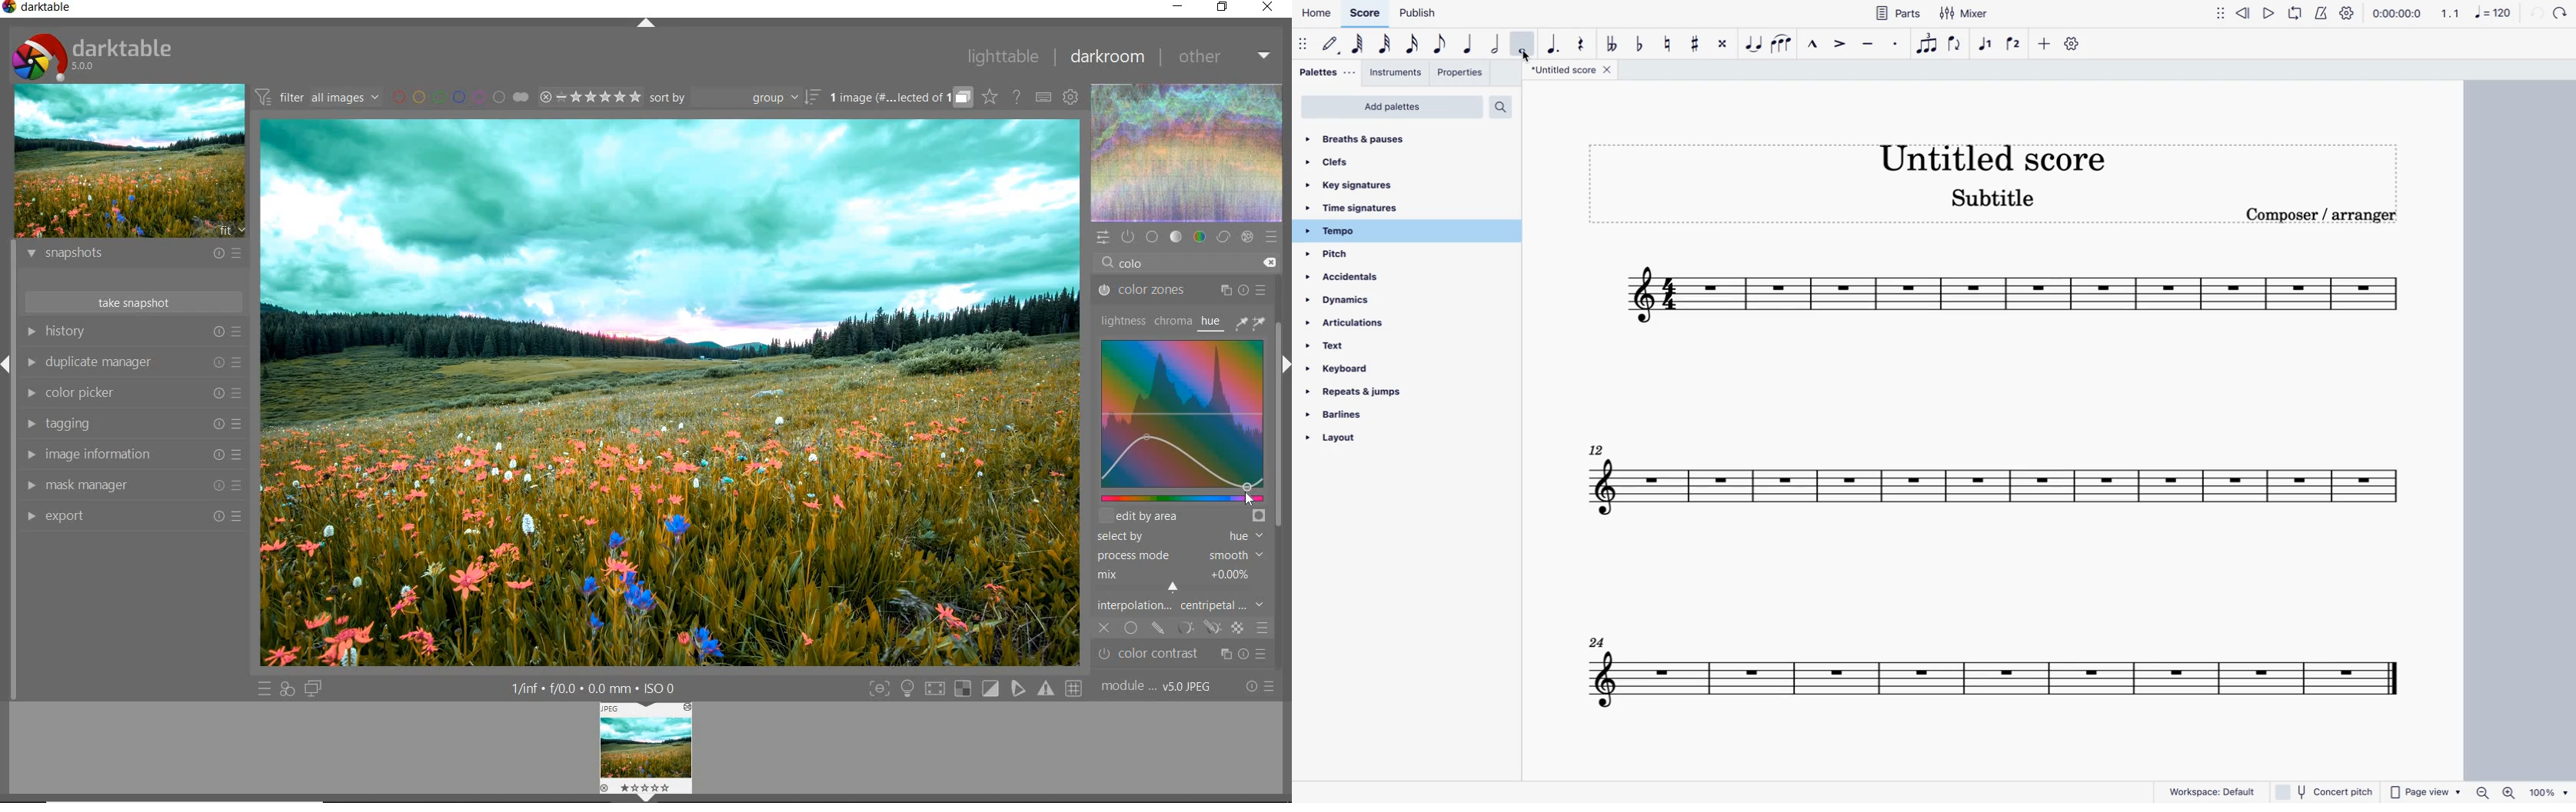 This screenshot has width=2576, height=812. I want to click on chroma, so click(1173, 321).